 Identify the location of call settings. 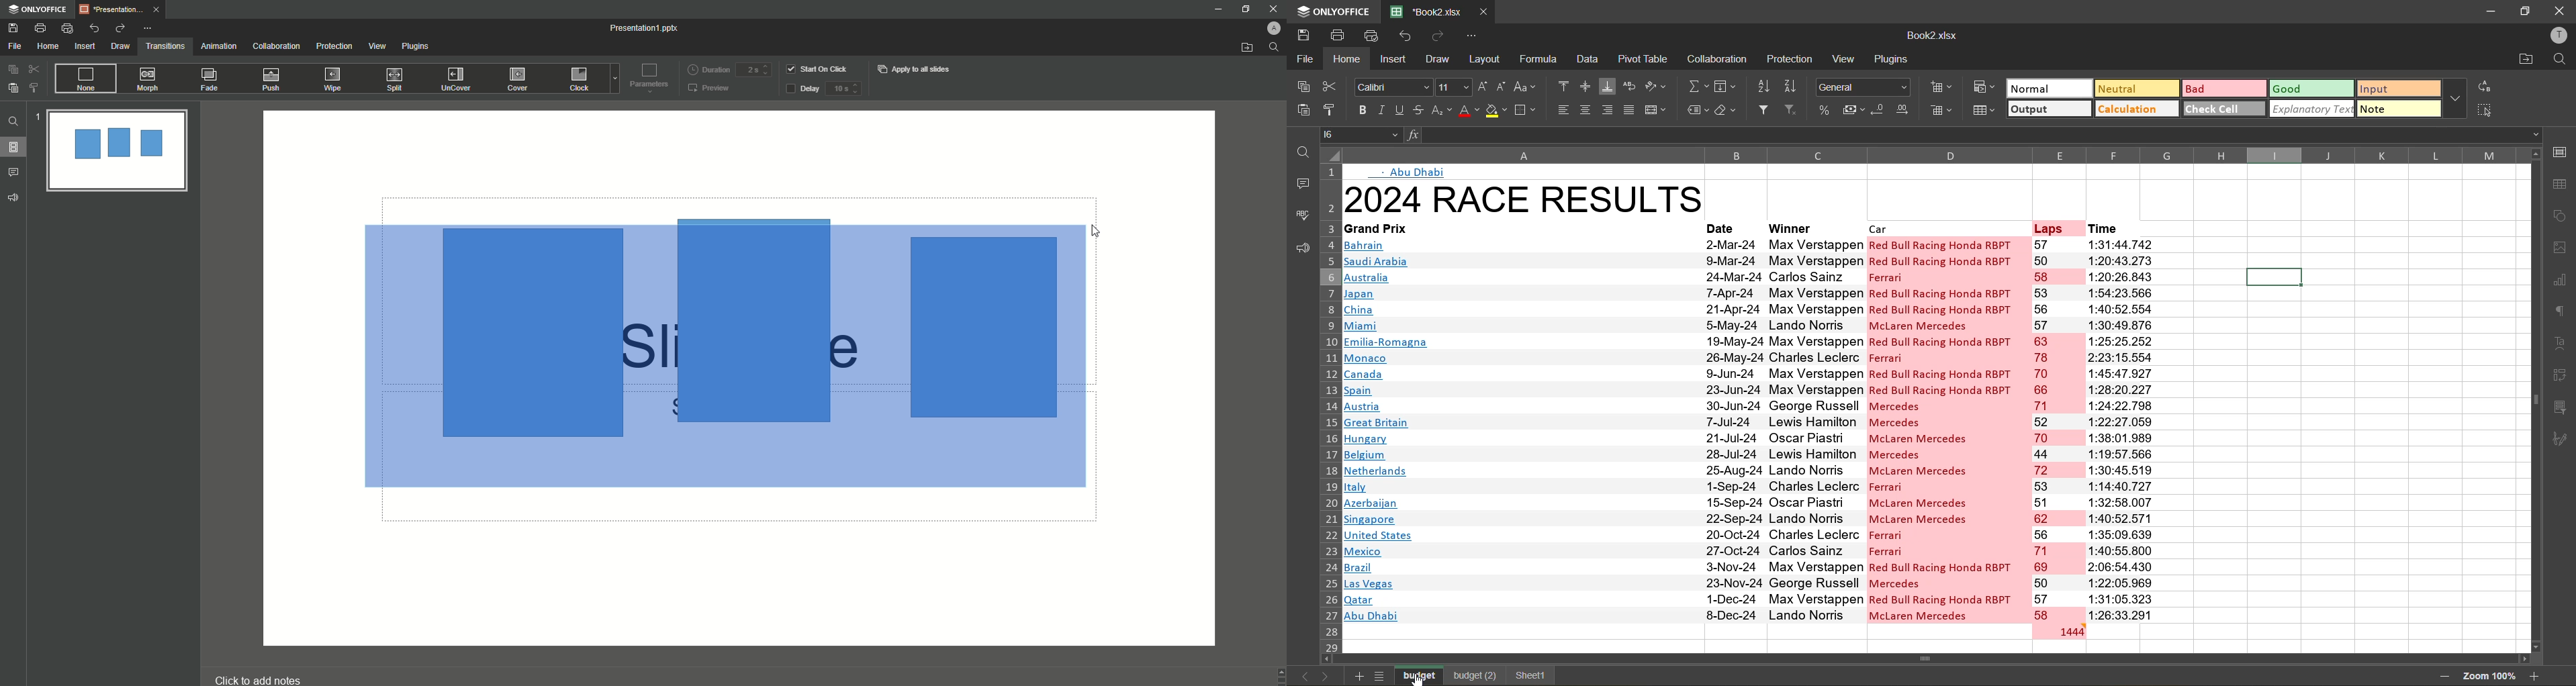
(2559, 152).